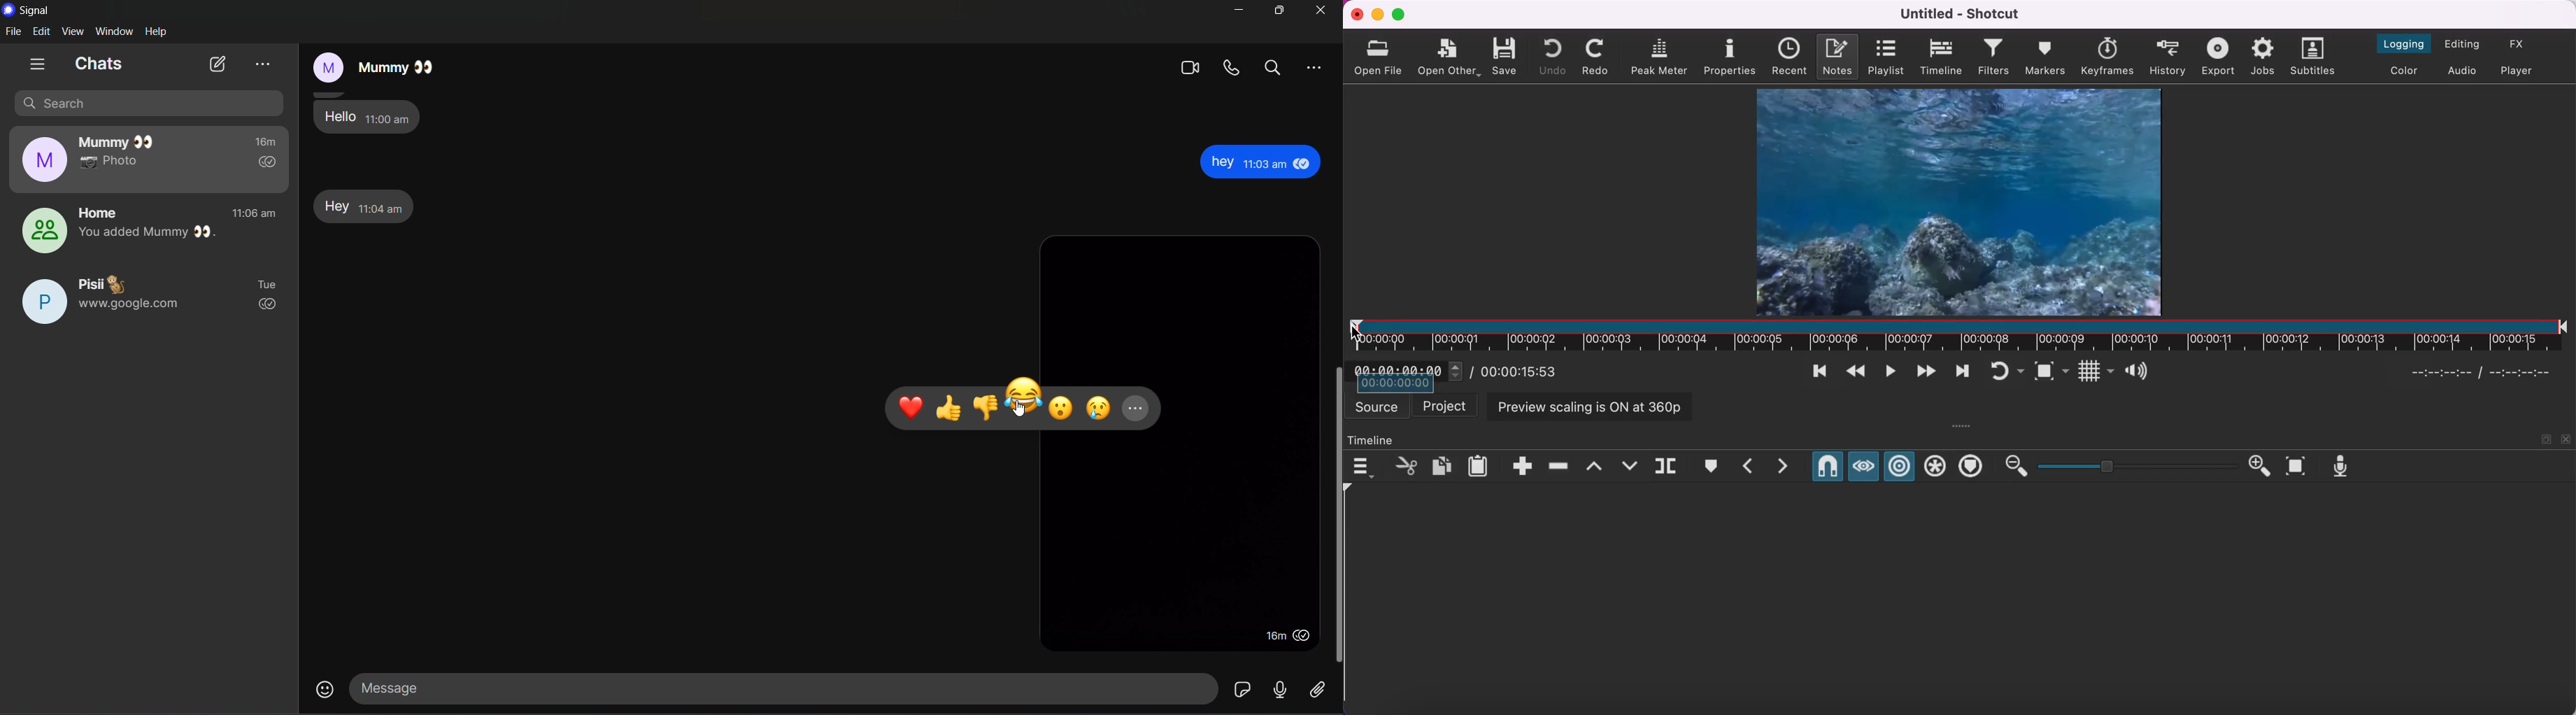  Describe the element at coordinates (2520, 45) in the screenshot. I see `switch to the effects layout` at that location.